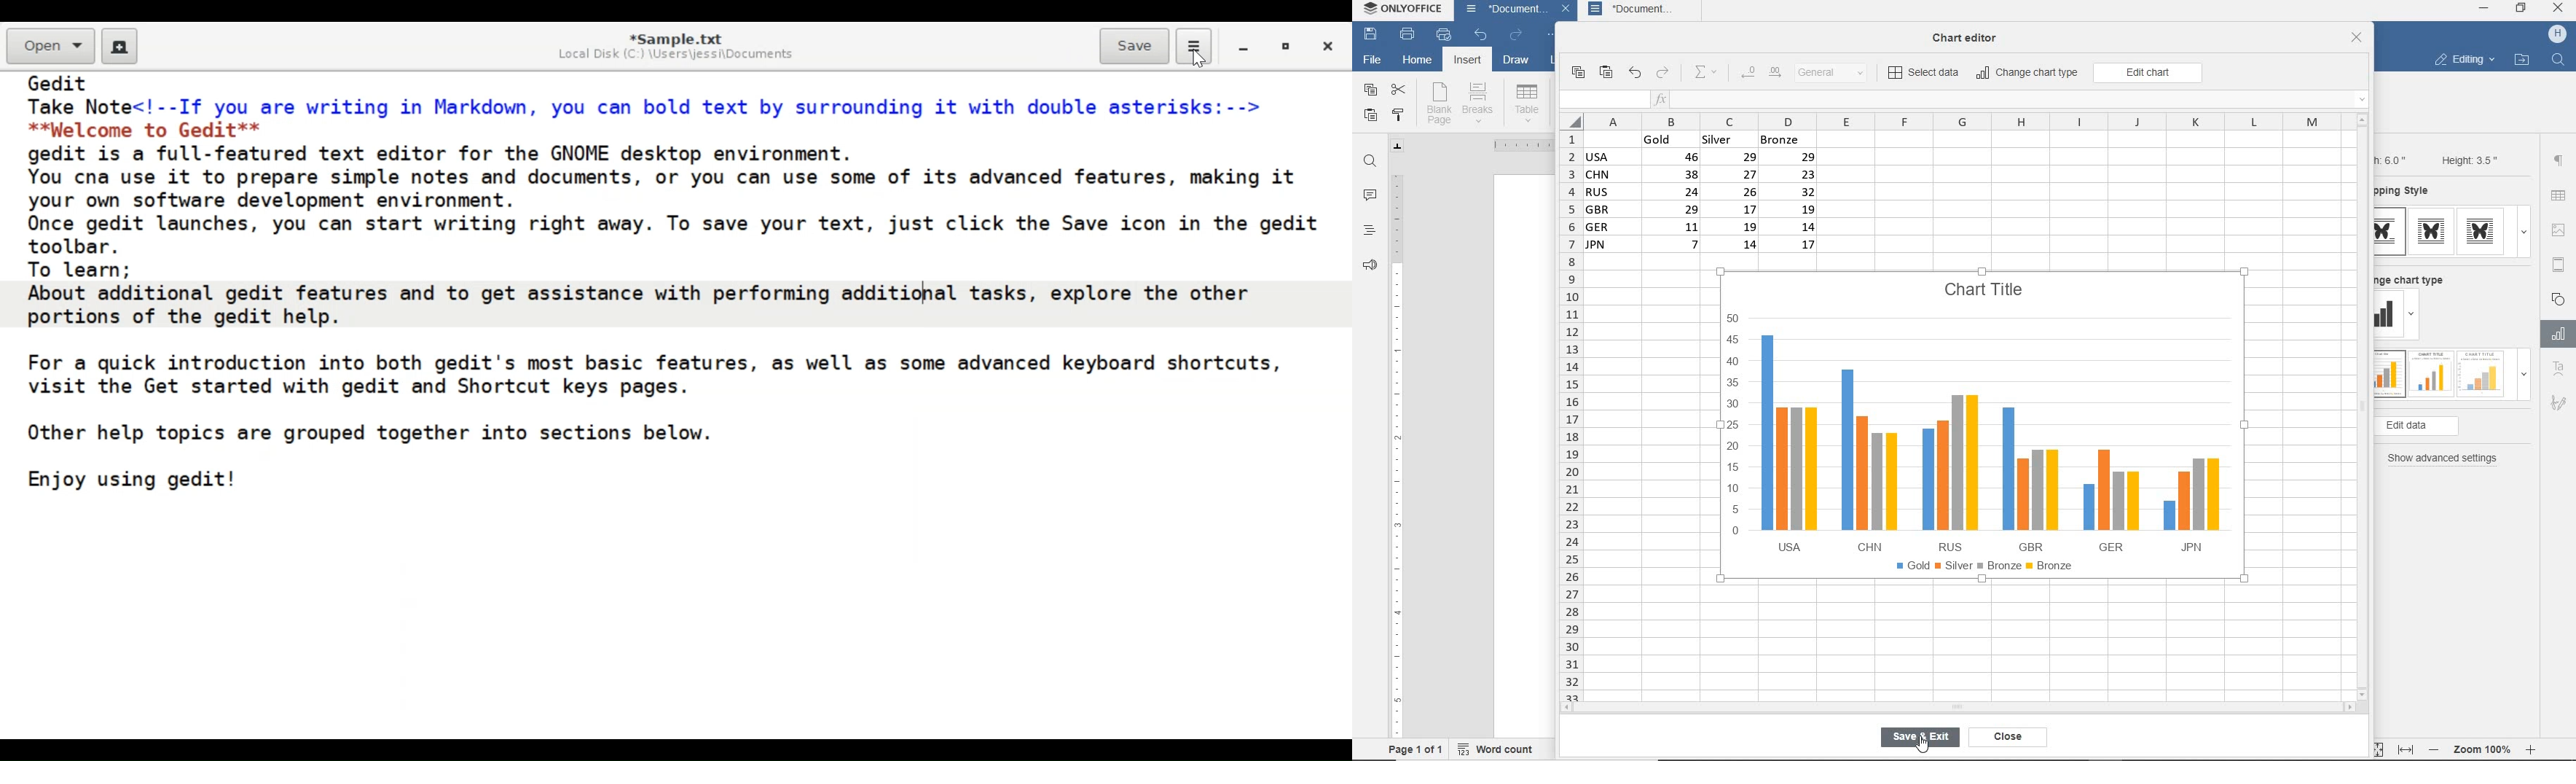 The image size is (2576, 784). Describe the element at coordinates (1984, 567) in the screenshot. I see `updated legend` at that location.